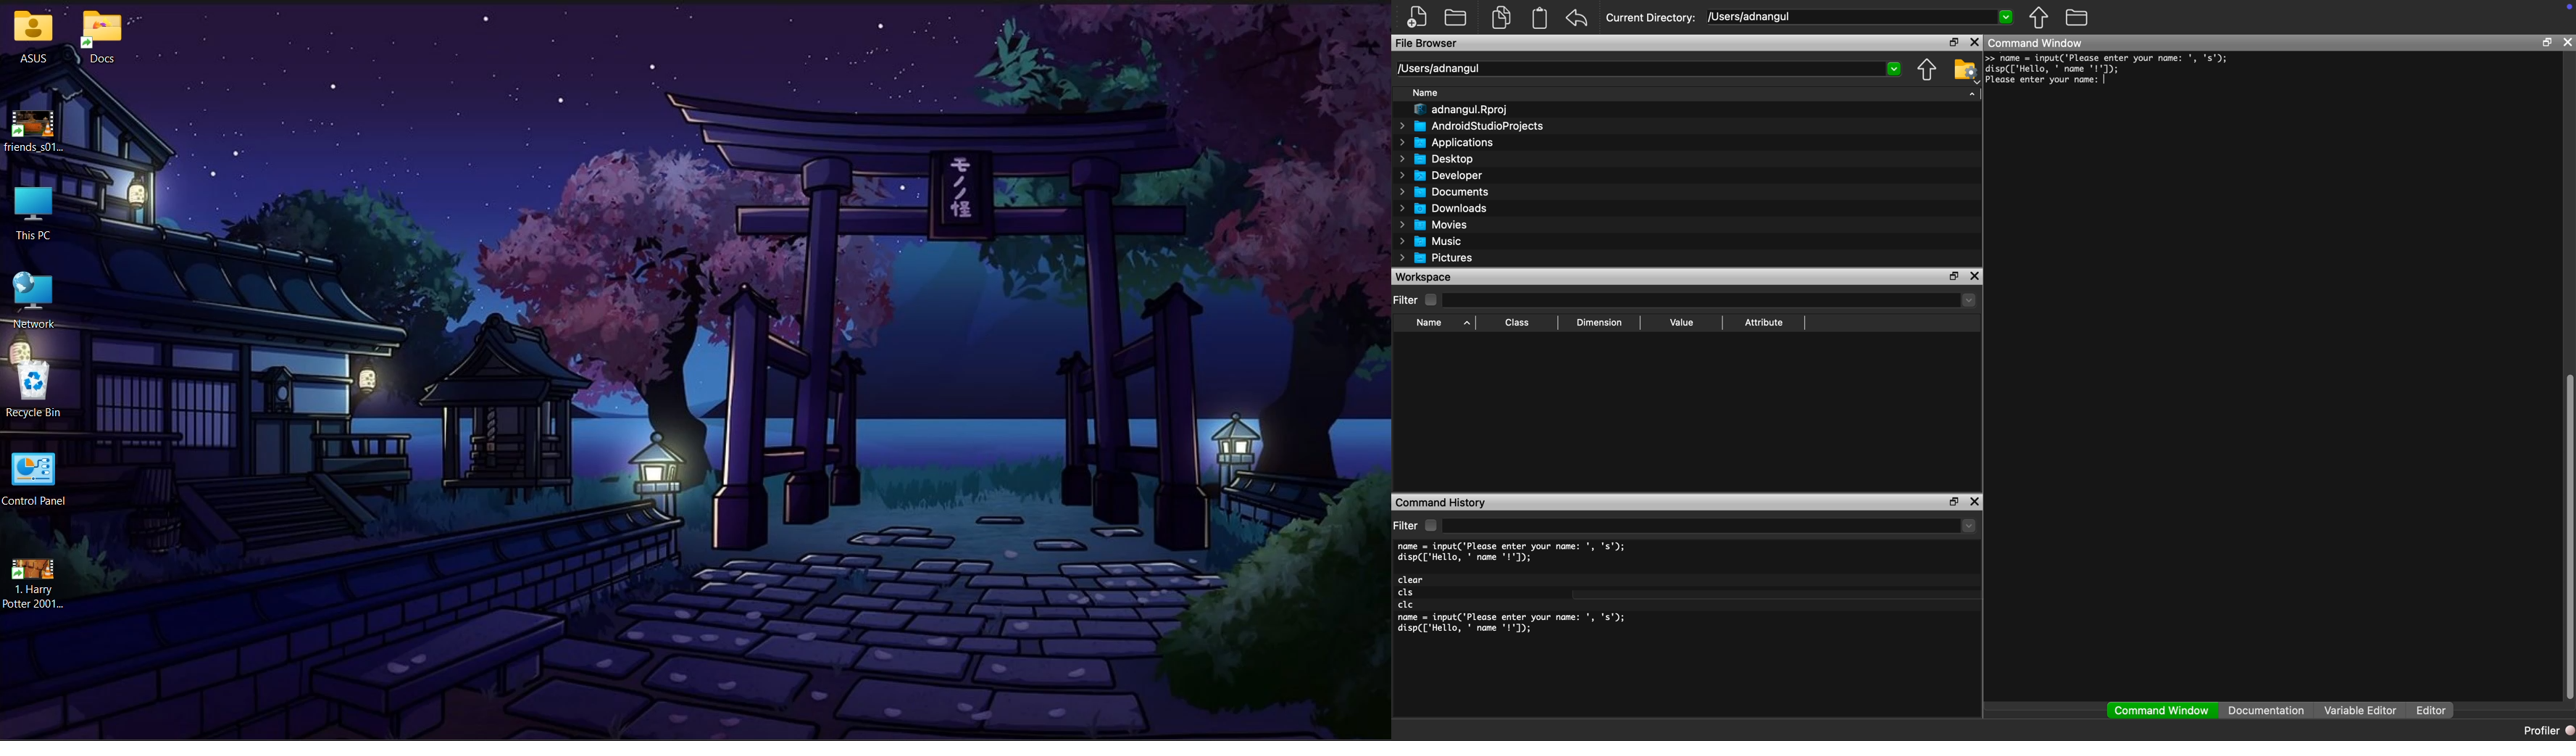 The height and width of the screenshot is (756, 2576). Describe the element at coordinates (2110, 63) in the screenshot. I see `yao = input('Please enter your name: ', ipl
en ([lHello. "name '!'1):` at that location.